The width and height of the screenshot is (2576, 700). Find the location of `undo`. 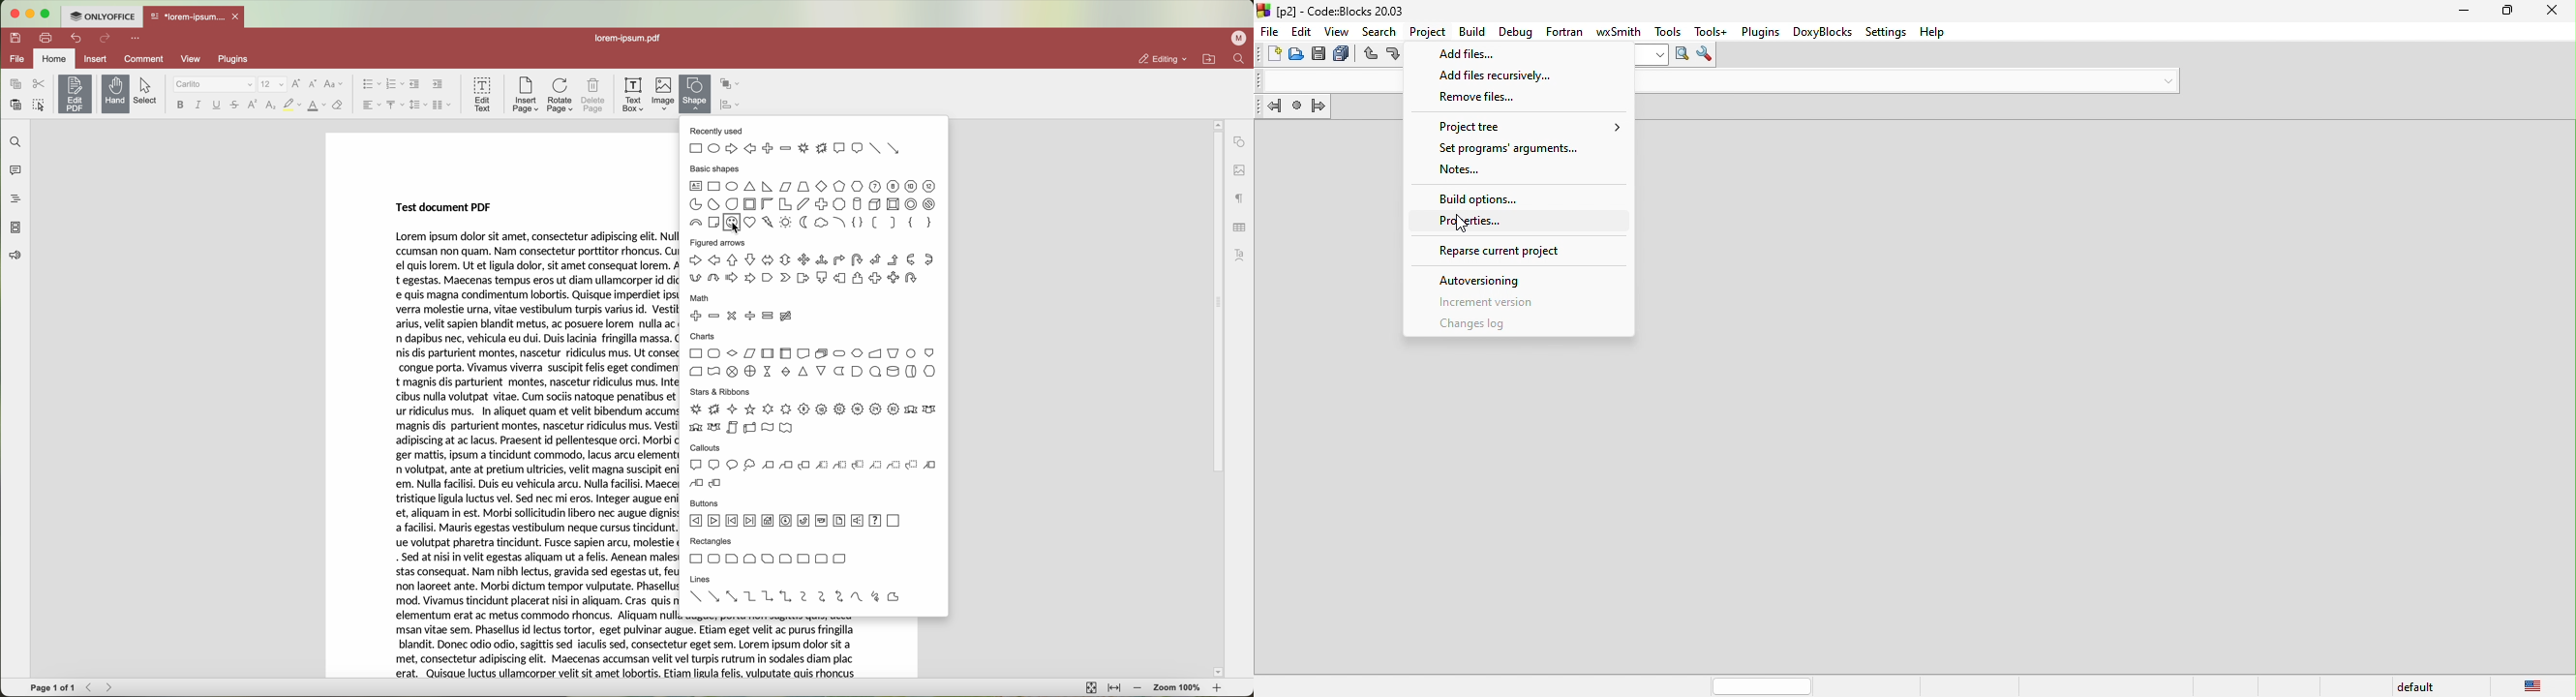

undo is located at coordinates (1372, 56).